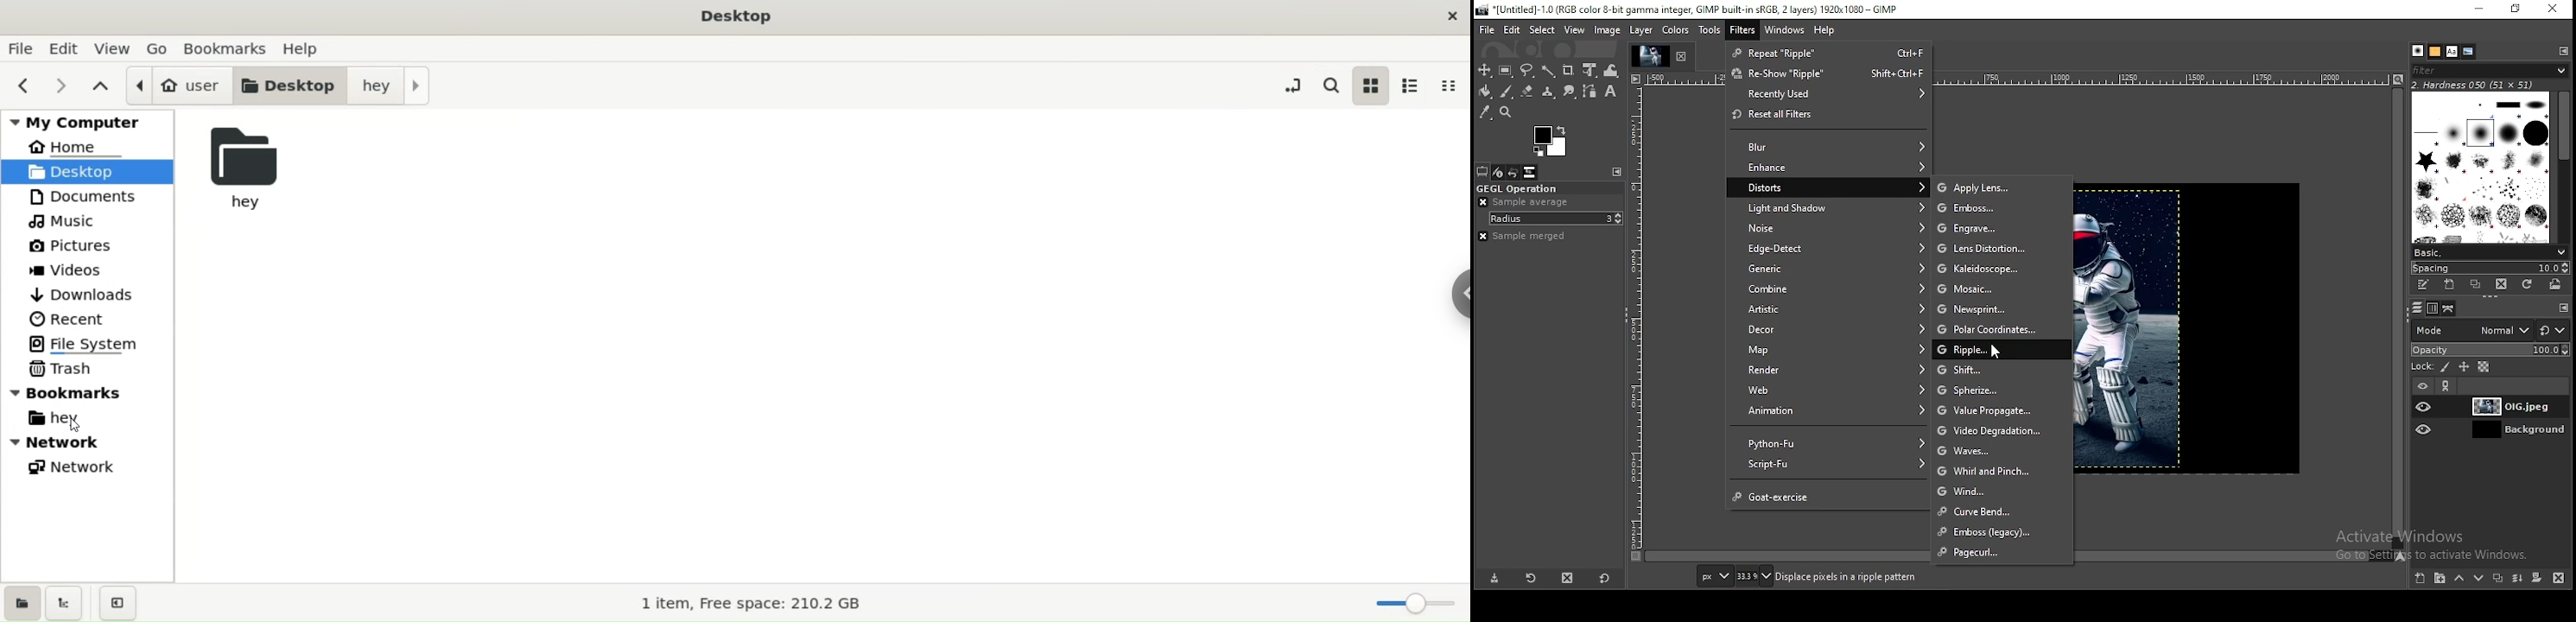 This screenshot has width=2576, height=644. What do you see at coordinates (2419, 50) in the screenshot?
I see `brushes` at bounding box center [2419, 50].